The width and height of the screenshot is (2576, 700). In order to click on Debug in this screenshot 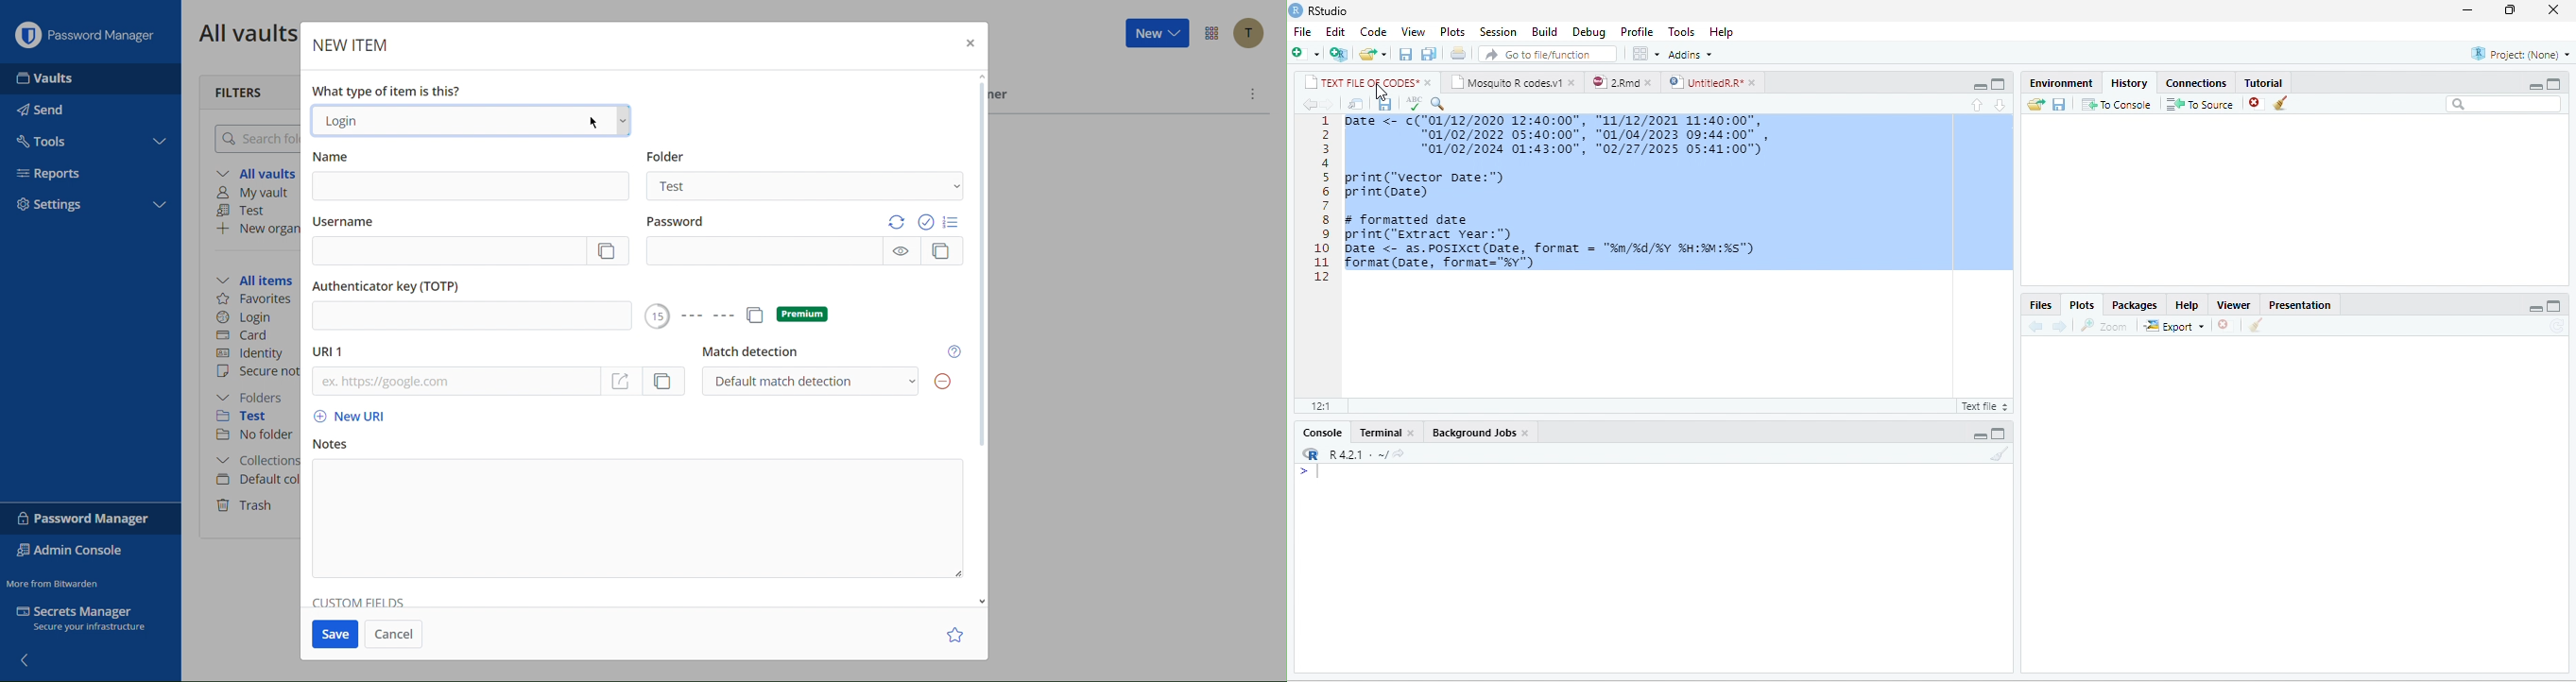, I will do `click(1590, 32)`.